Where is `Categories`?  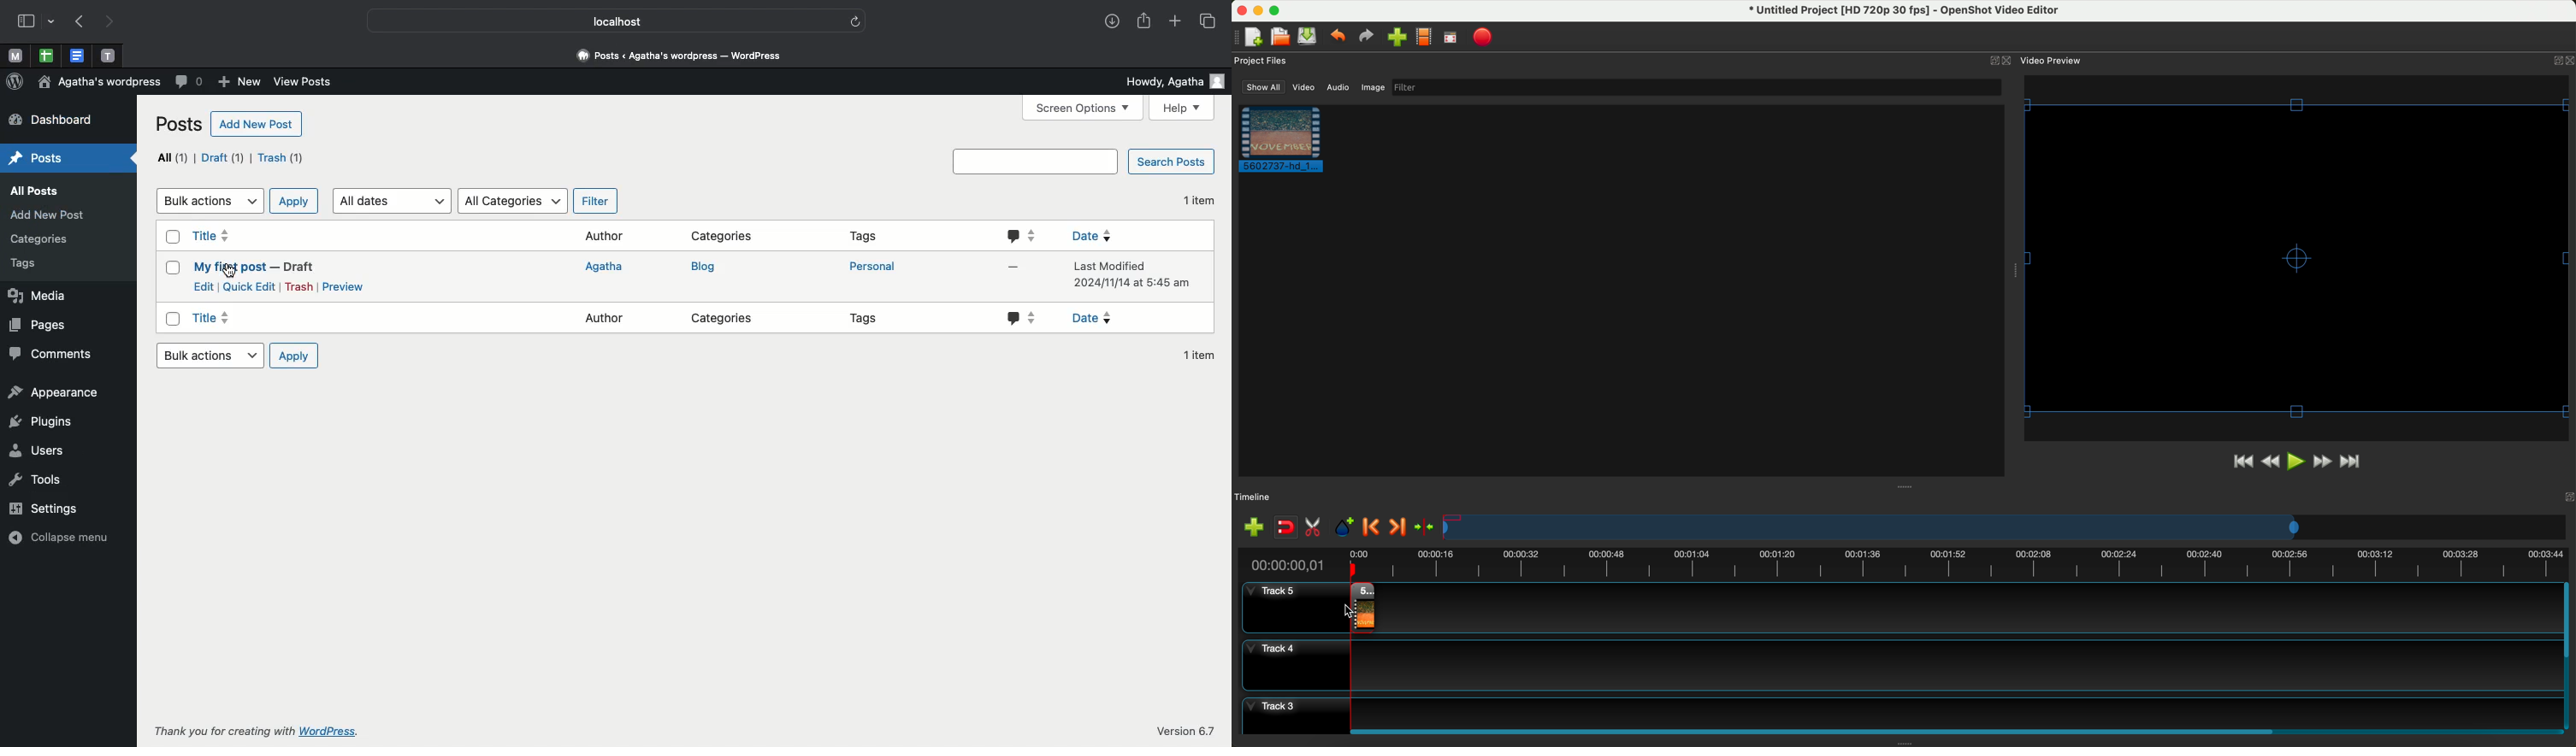 Categories is located at coordinates (44, 237).